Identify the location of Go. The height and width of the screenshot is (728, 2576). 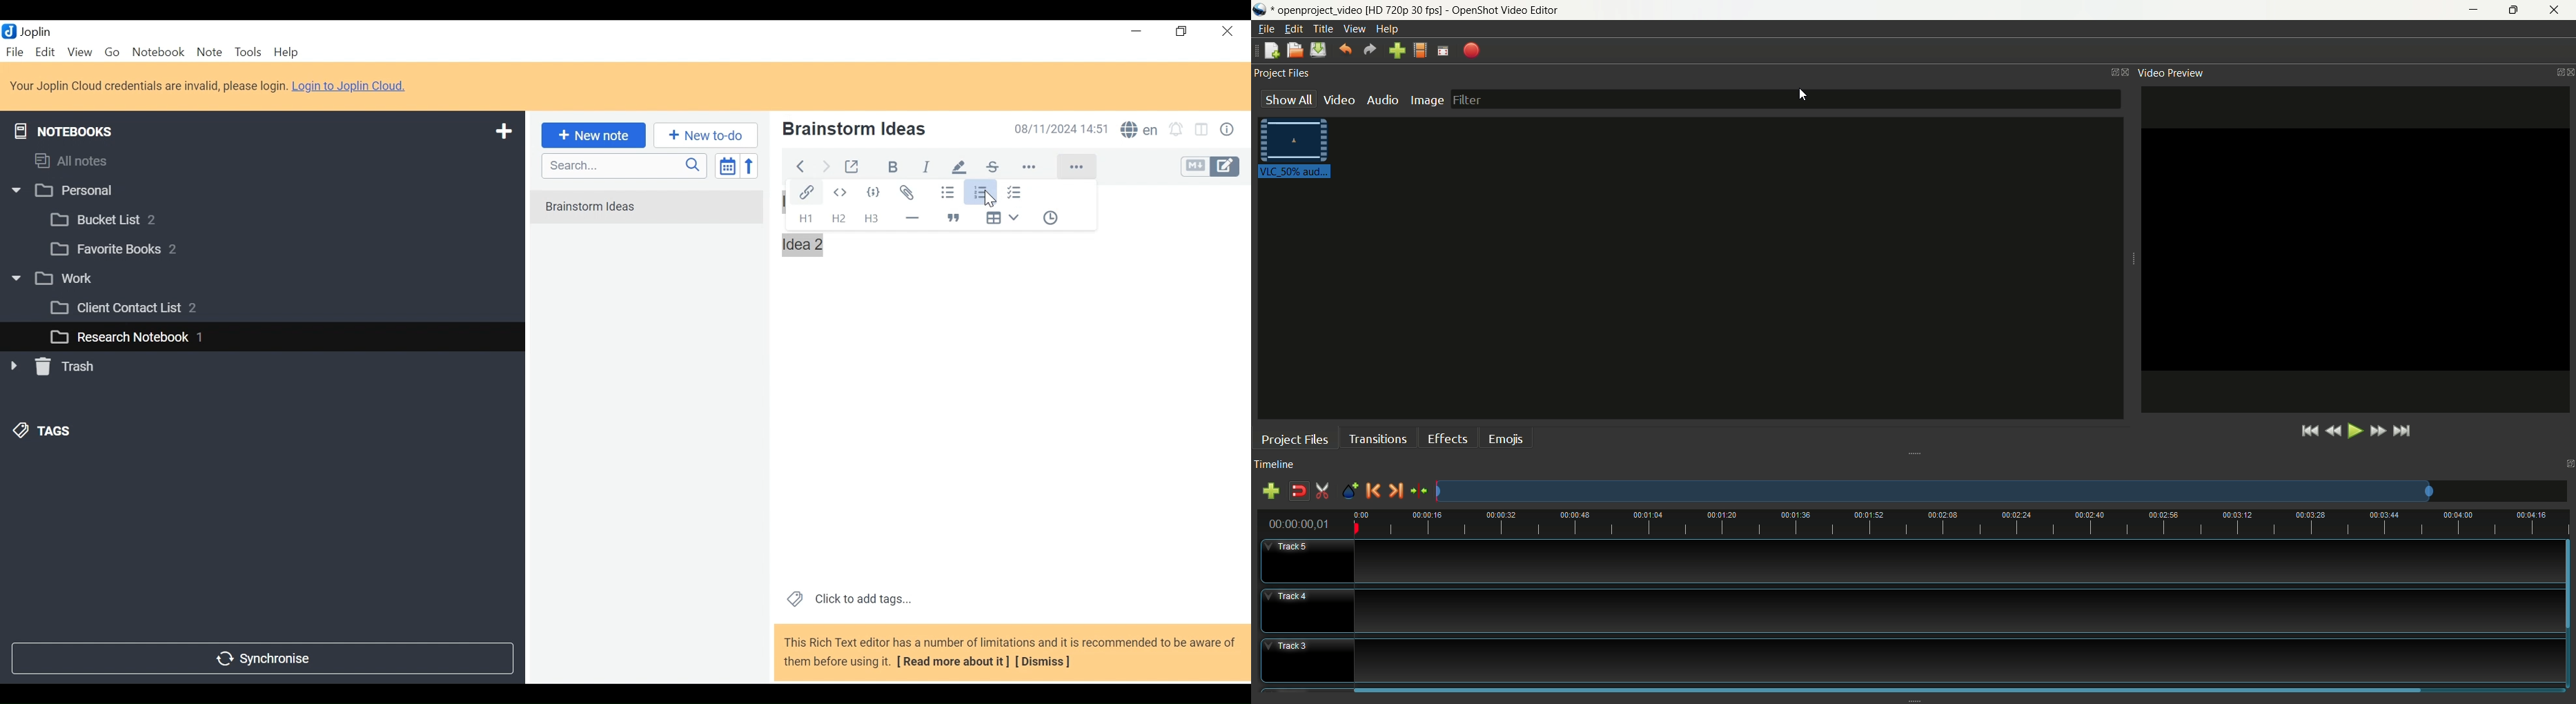
(111, 51).